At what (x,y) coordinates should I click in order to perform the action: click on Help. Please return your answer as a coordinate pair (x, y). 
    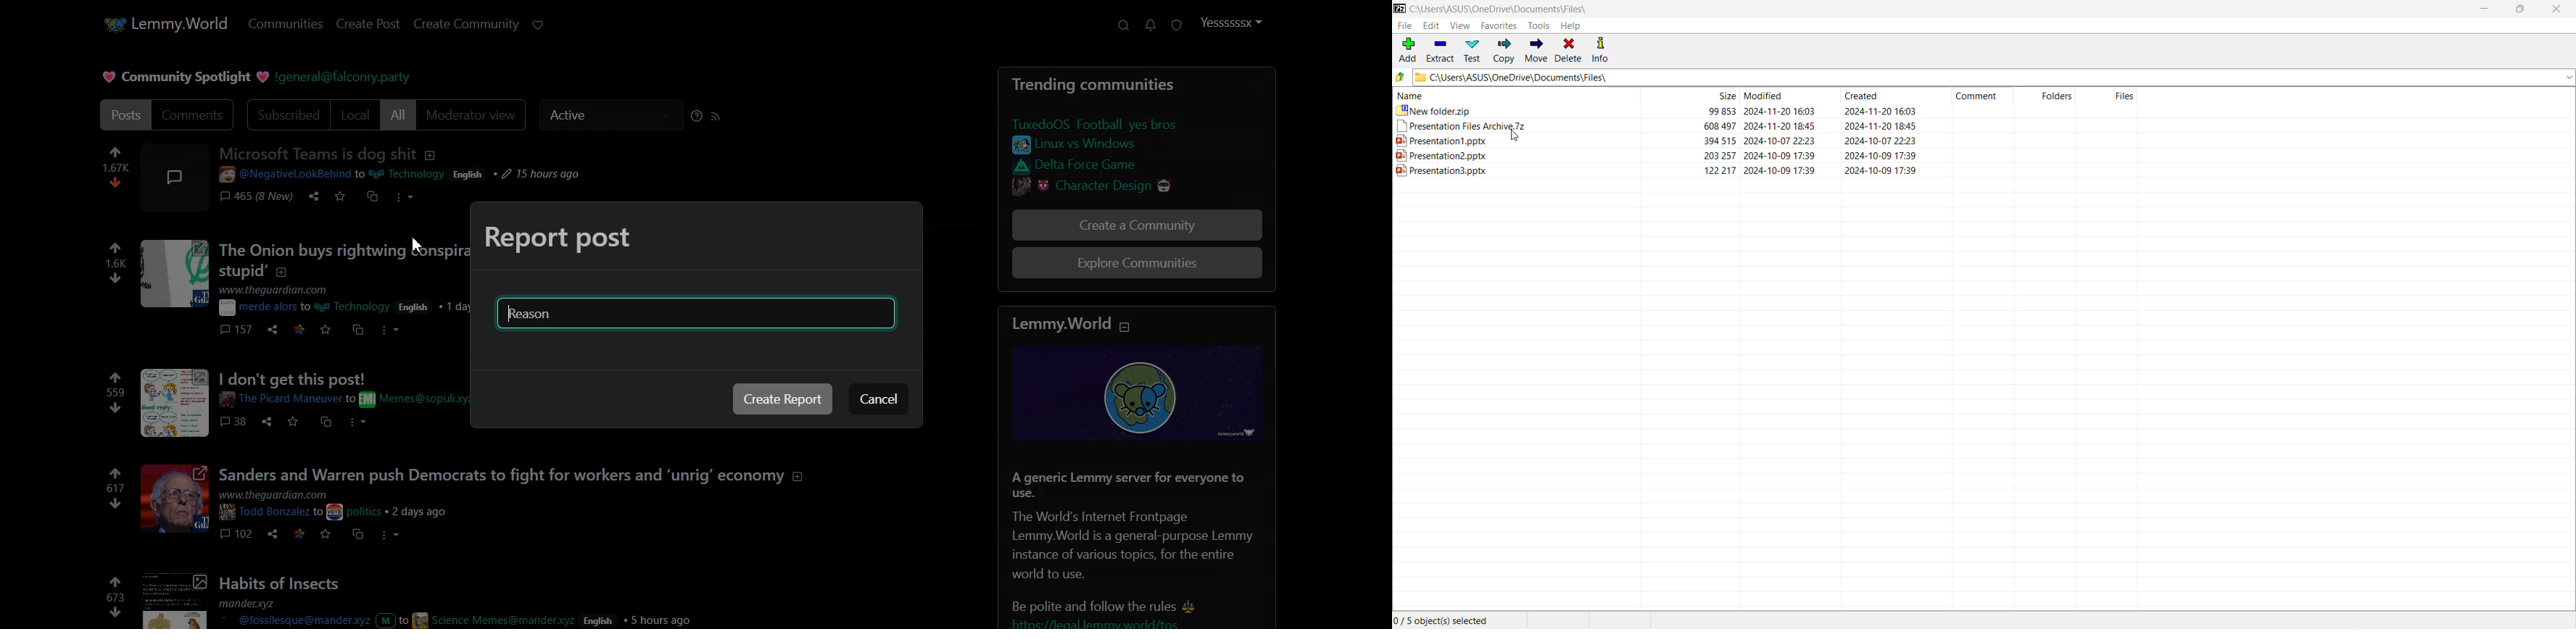
    Looking at the image, I should click on (1572, 26).